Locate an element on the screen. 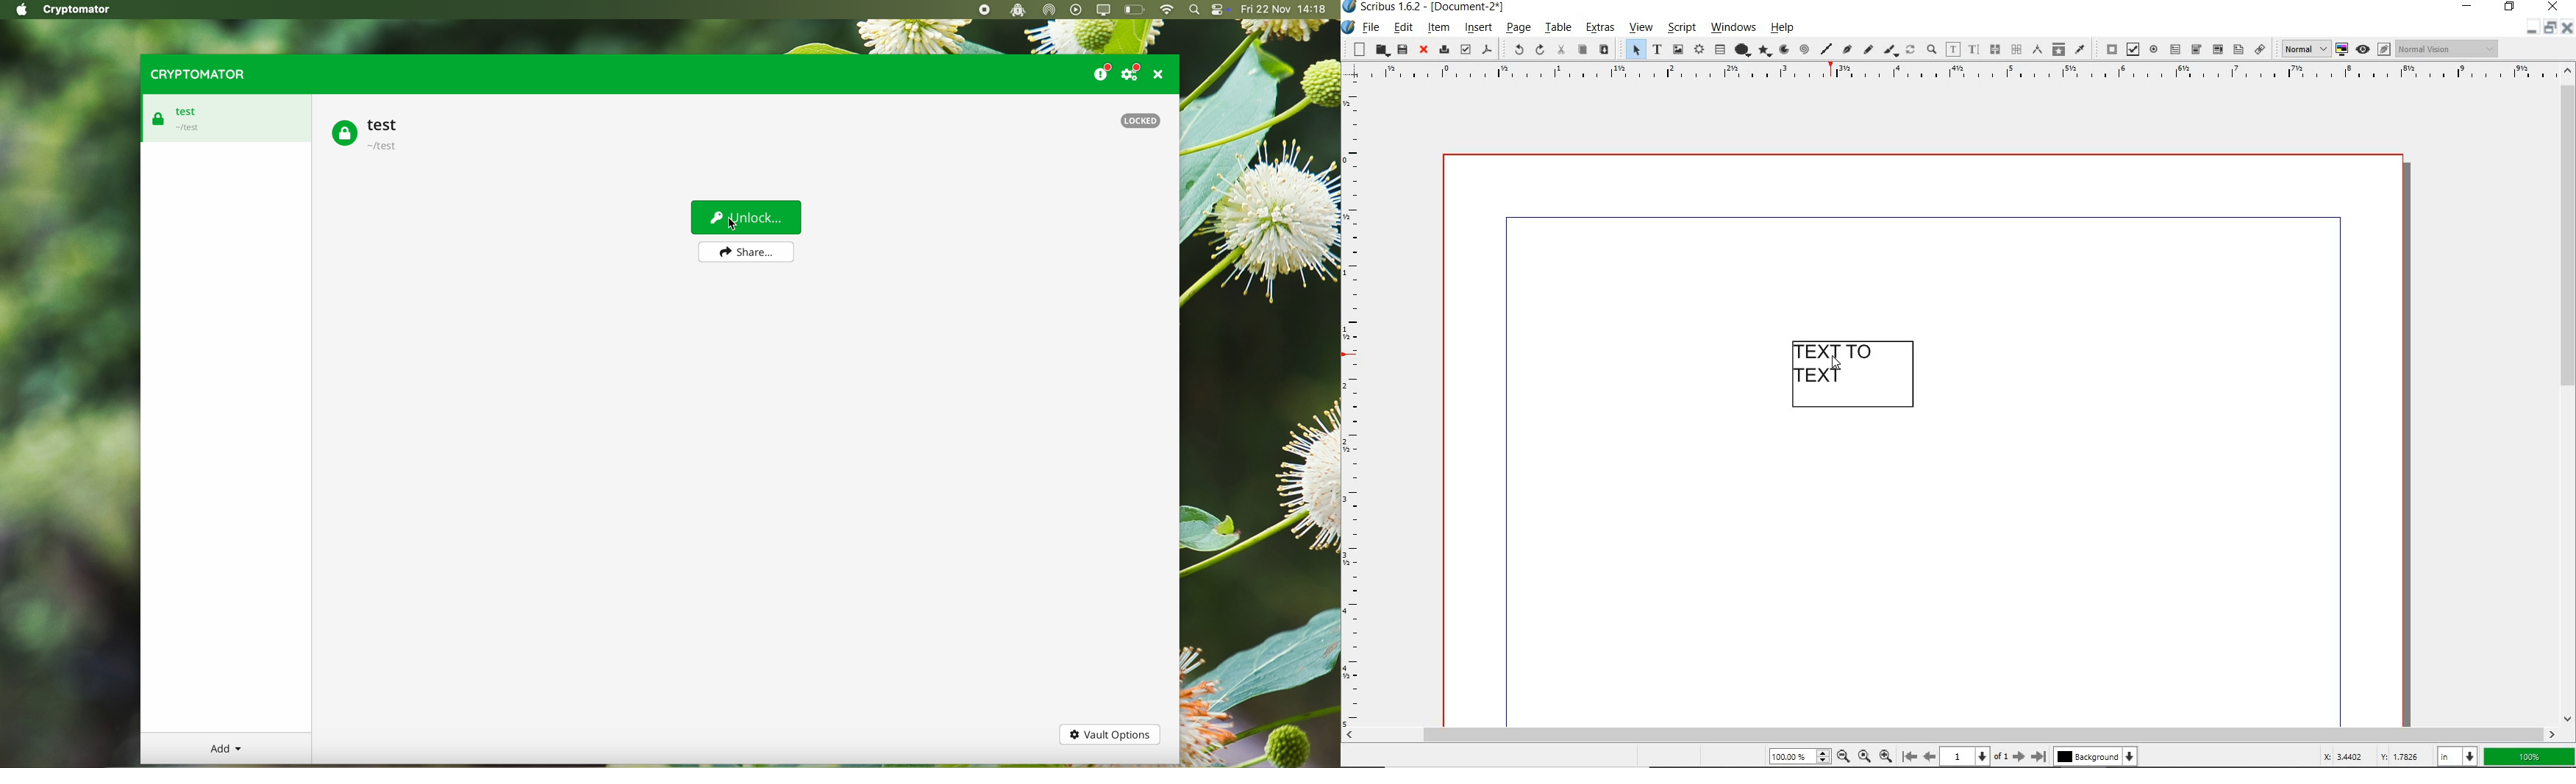 Image resolution: width=2576 pixels, height=784 pixels. system icon is located at coordinates (1349, 28).